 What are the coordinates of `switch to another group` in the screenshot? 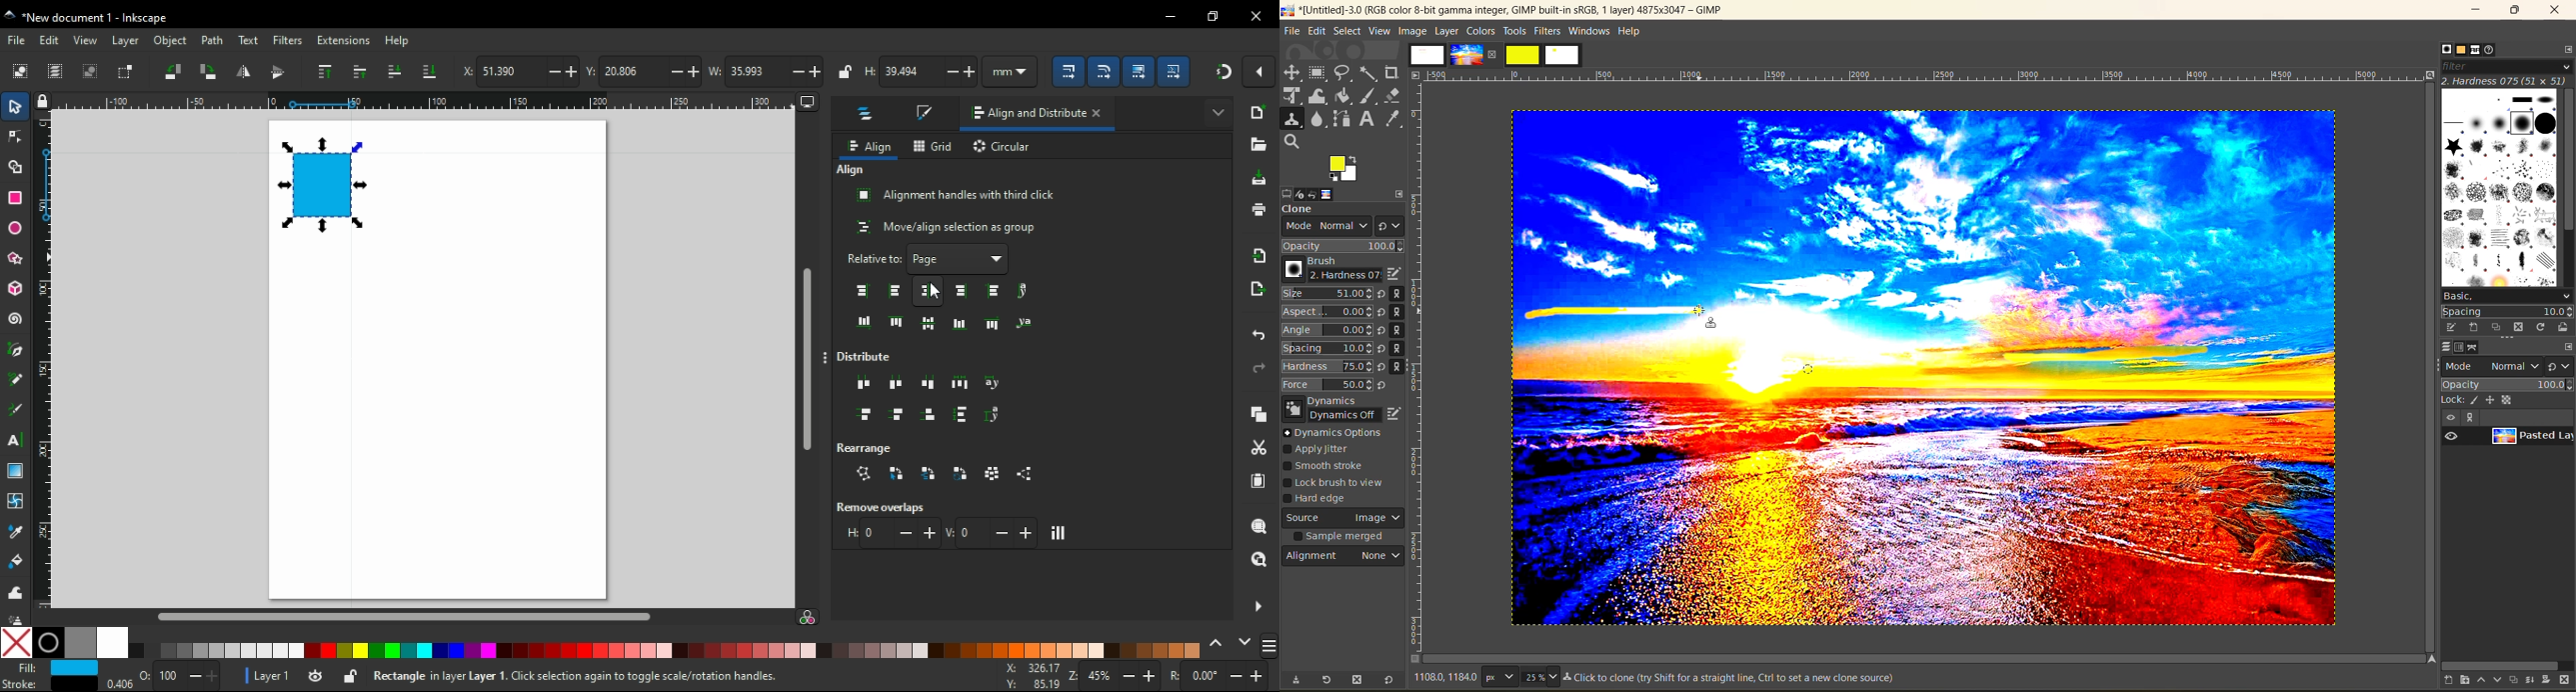 It's located at (1390, 224).